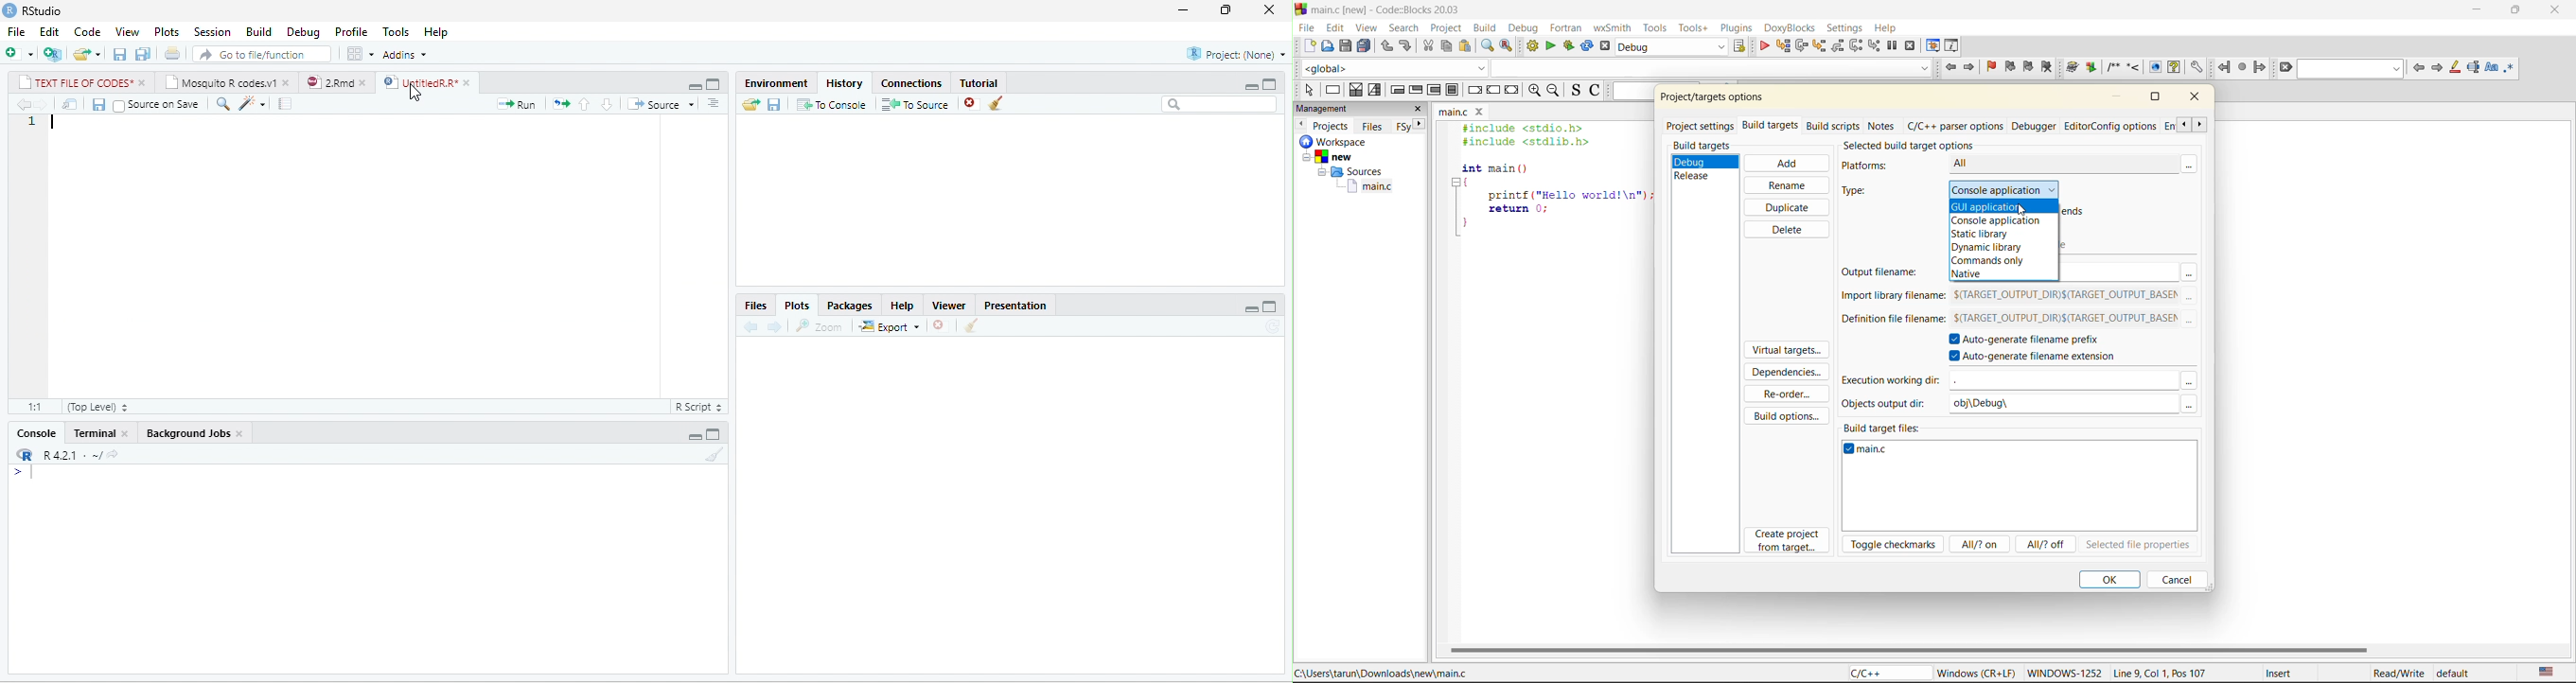 The height and width of the screenshot is (700, 2576). What do you see at coordinates (1856, 46) in the screenshot?
I see `next instruction` at bounding box center [1856, 46].